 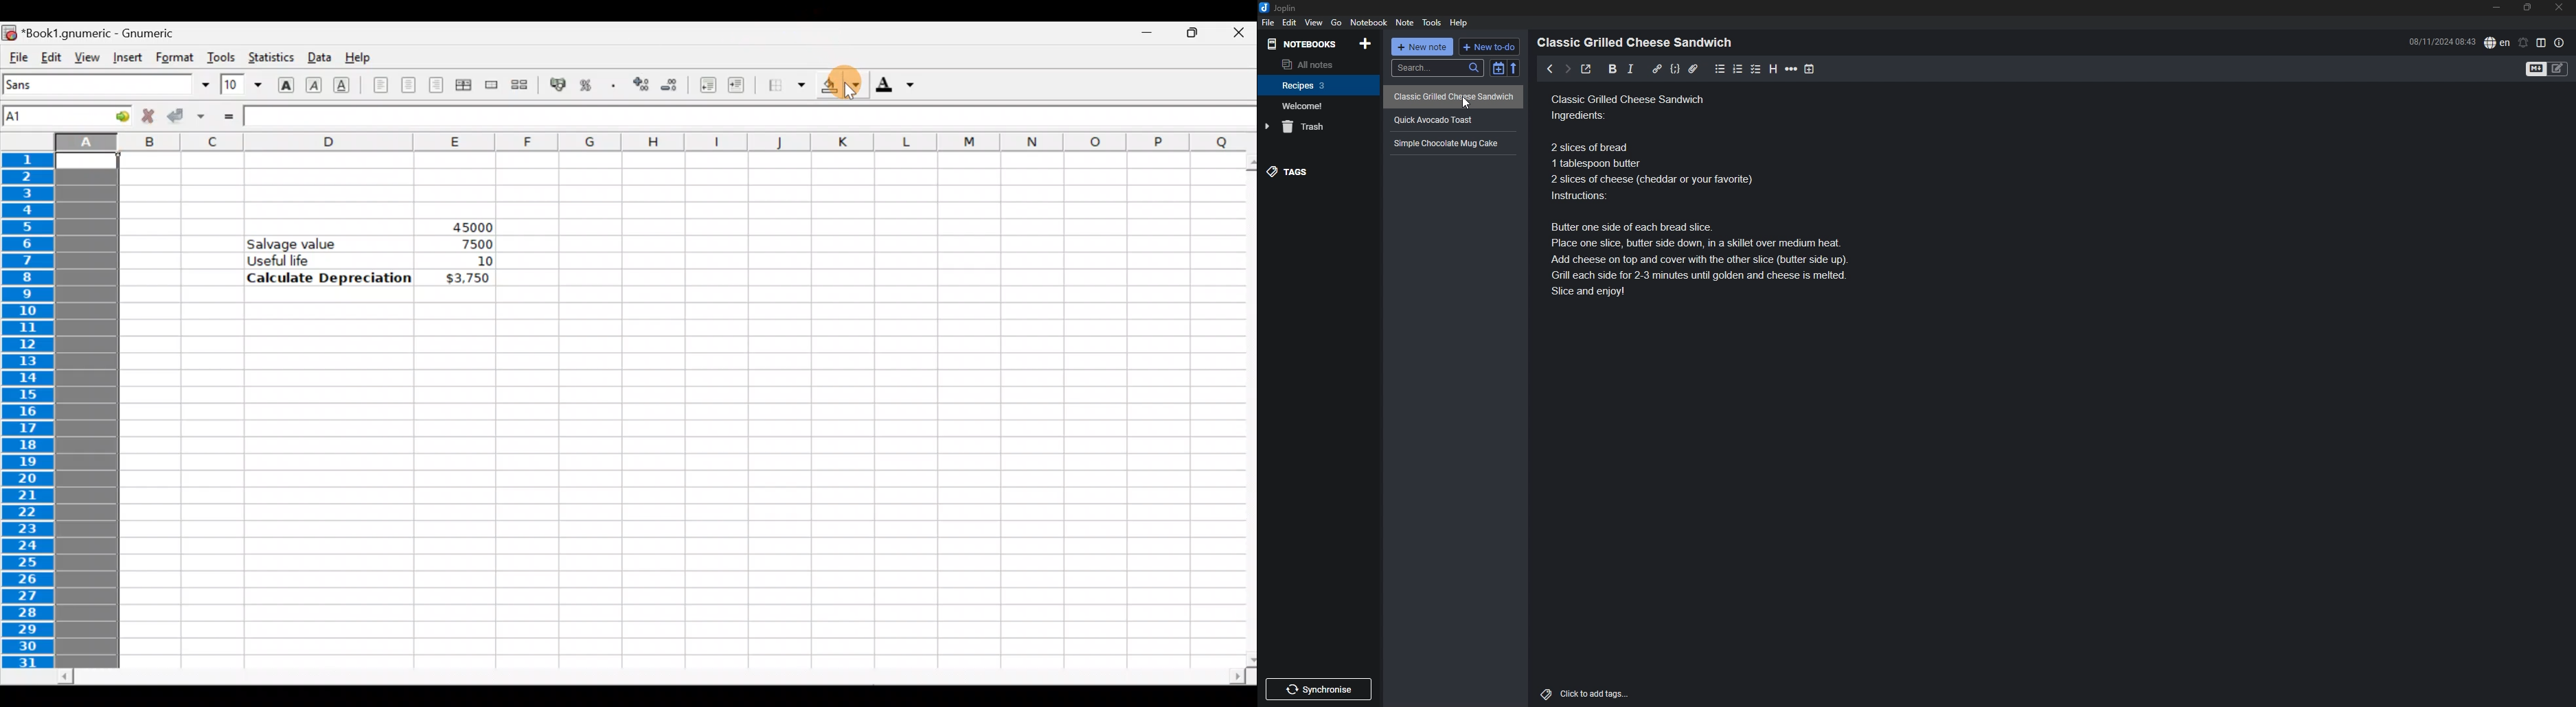 What do you see at coordinates (841, 85) in the screenshot?
I see `Background` at bounding box center [841, 85].